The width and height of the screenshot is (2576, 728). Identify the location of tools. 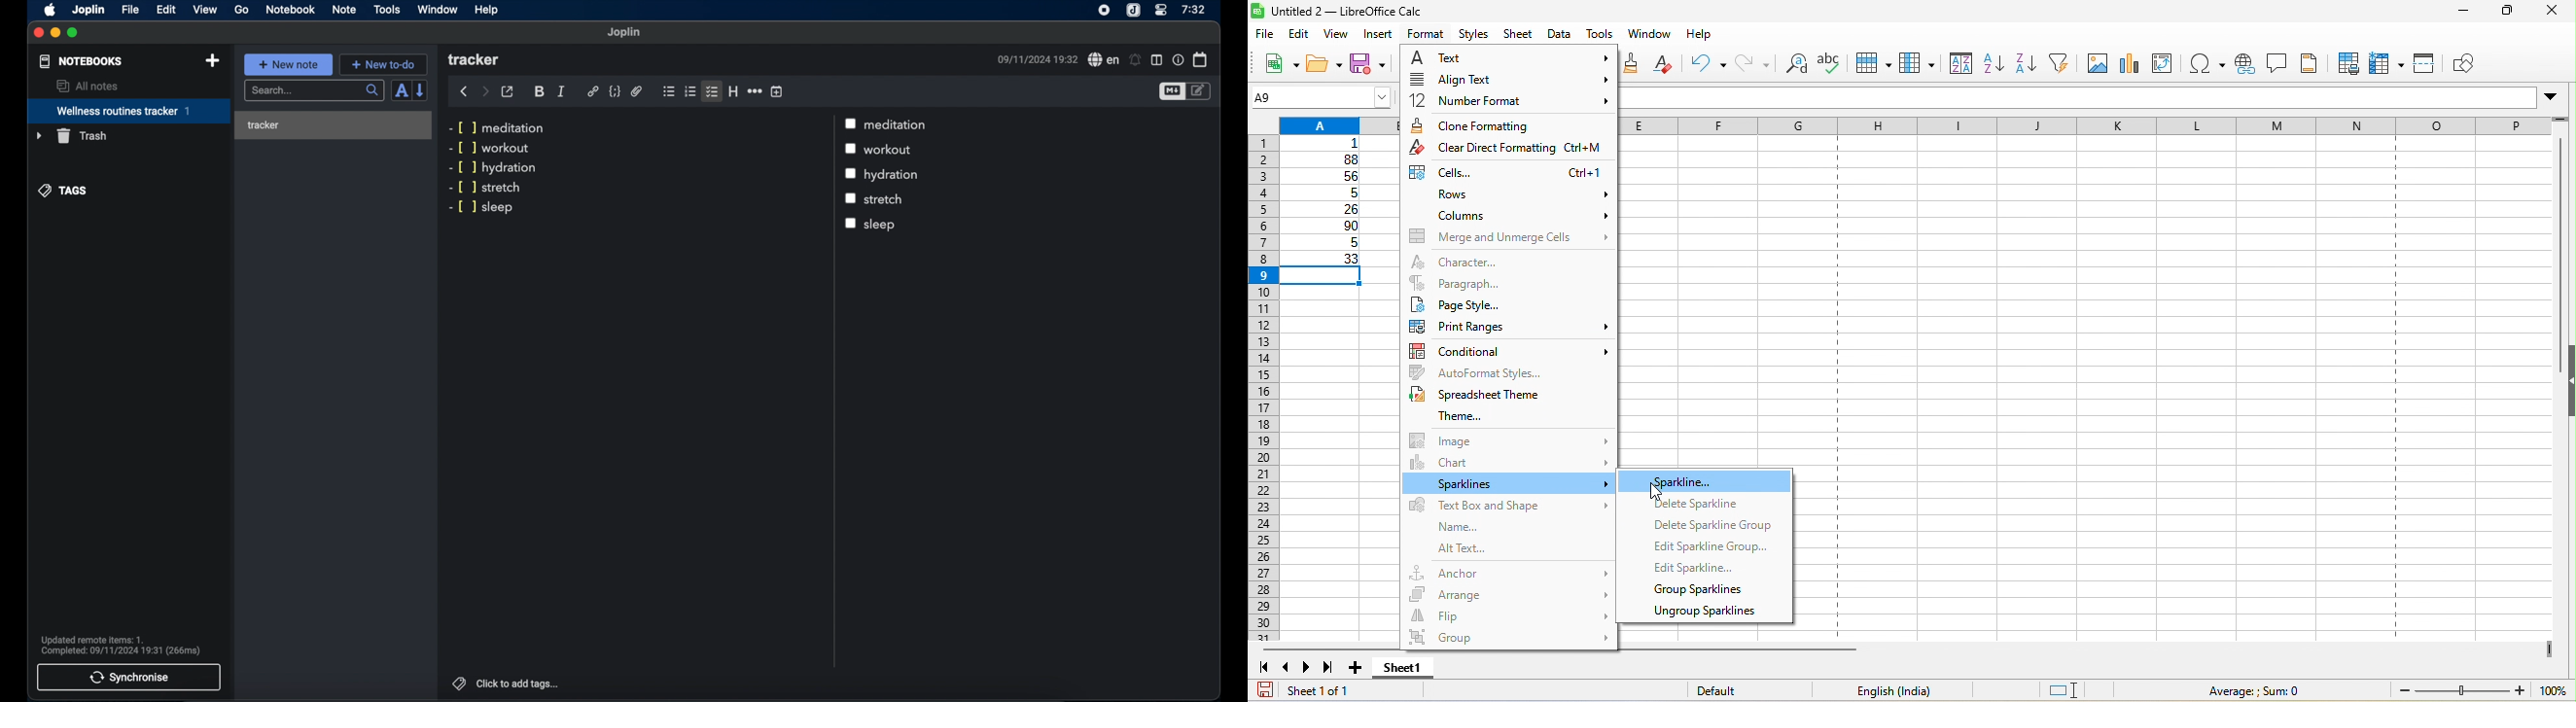
(387, 10).